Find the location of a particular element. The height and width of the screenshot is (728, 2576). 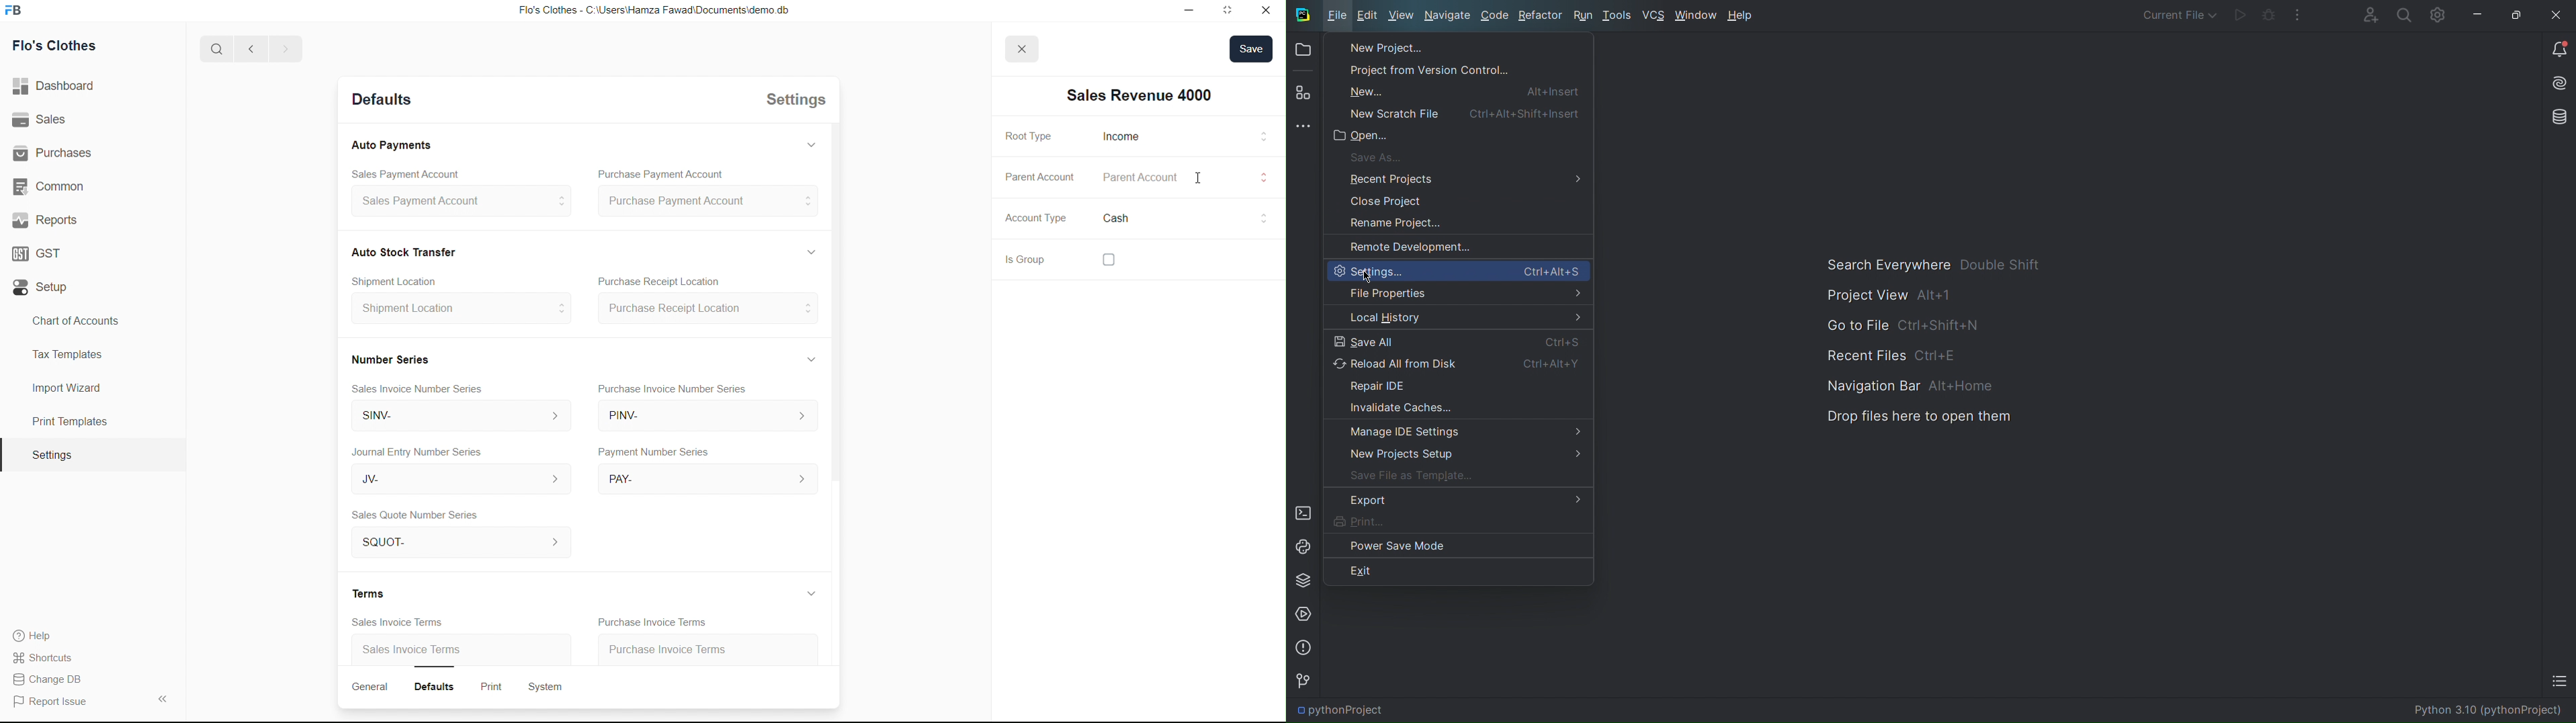

pythonProject is located at coordinates (1335, 711).